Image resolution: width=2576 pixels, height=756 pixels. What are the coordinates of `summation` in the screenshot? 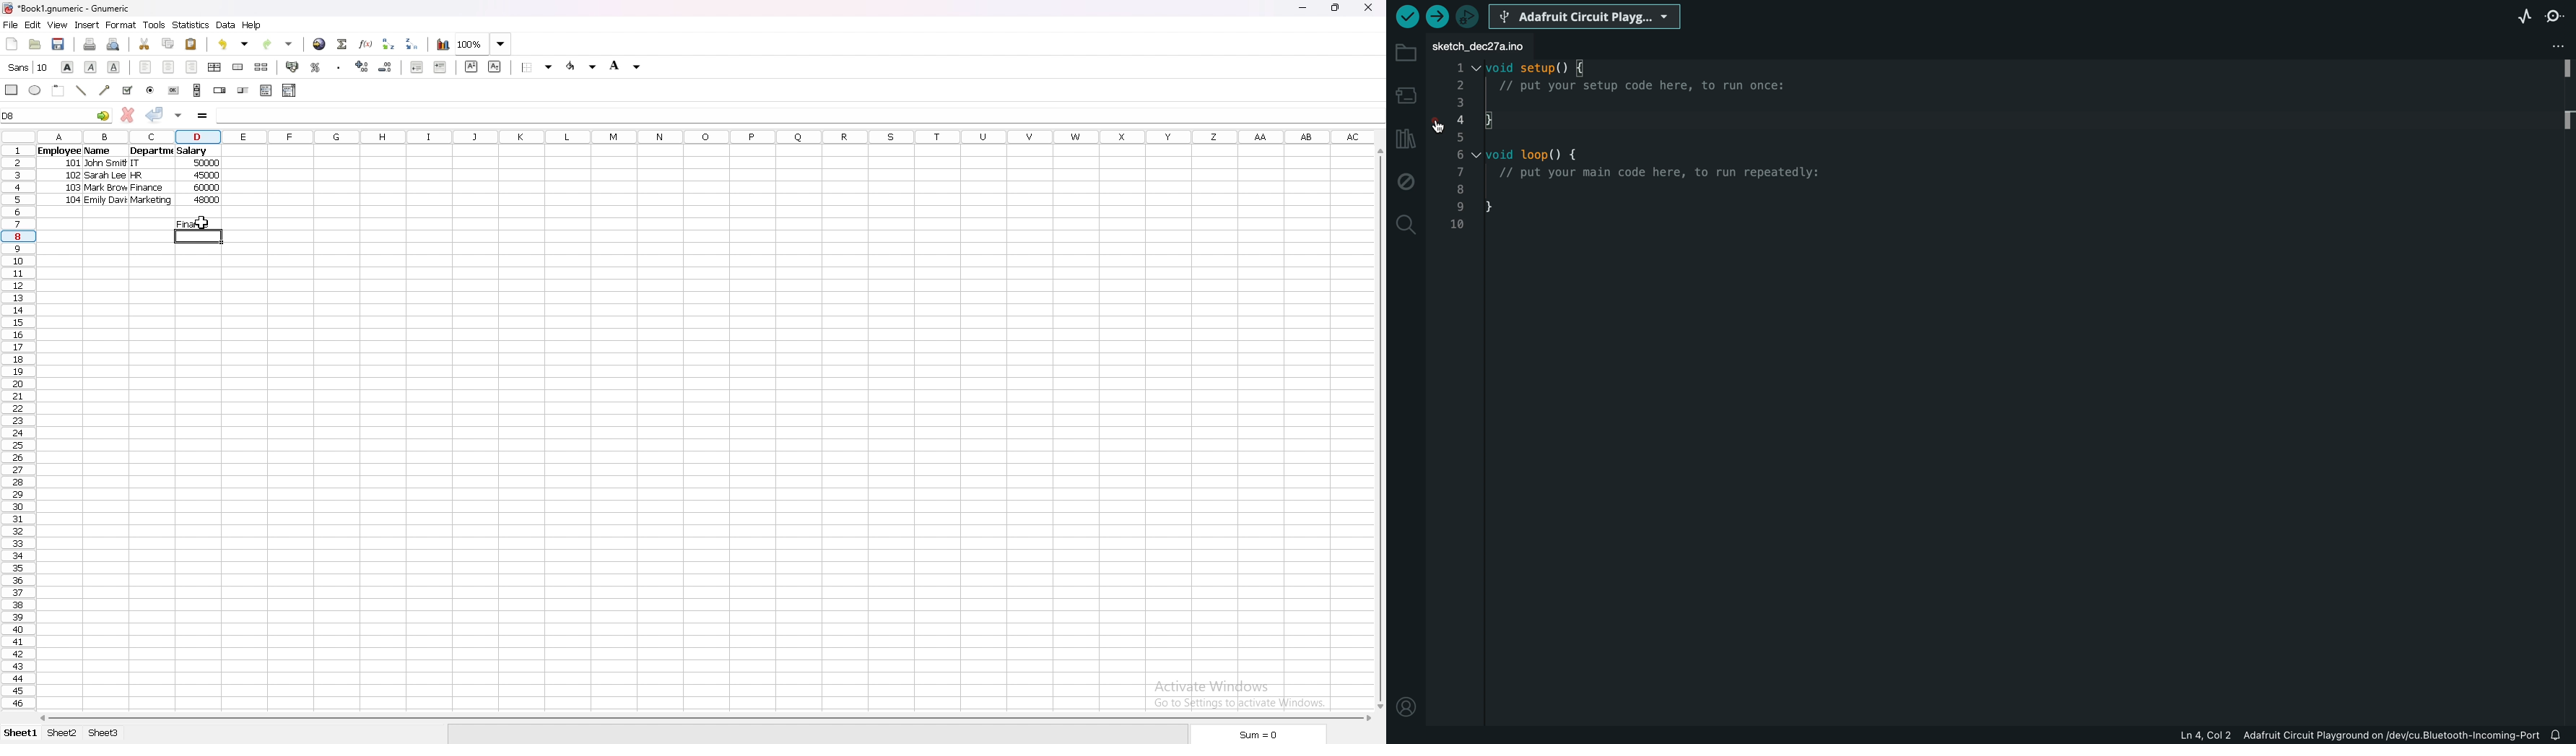 It's located at (343, 44).